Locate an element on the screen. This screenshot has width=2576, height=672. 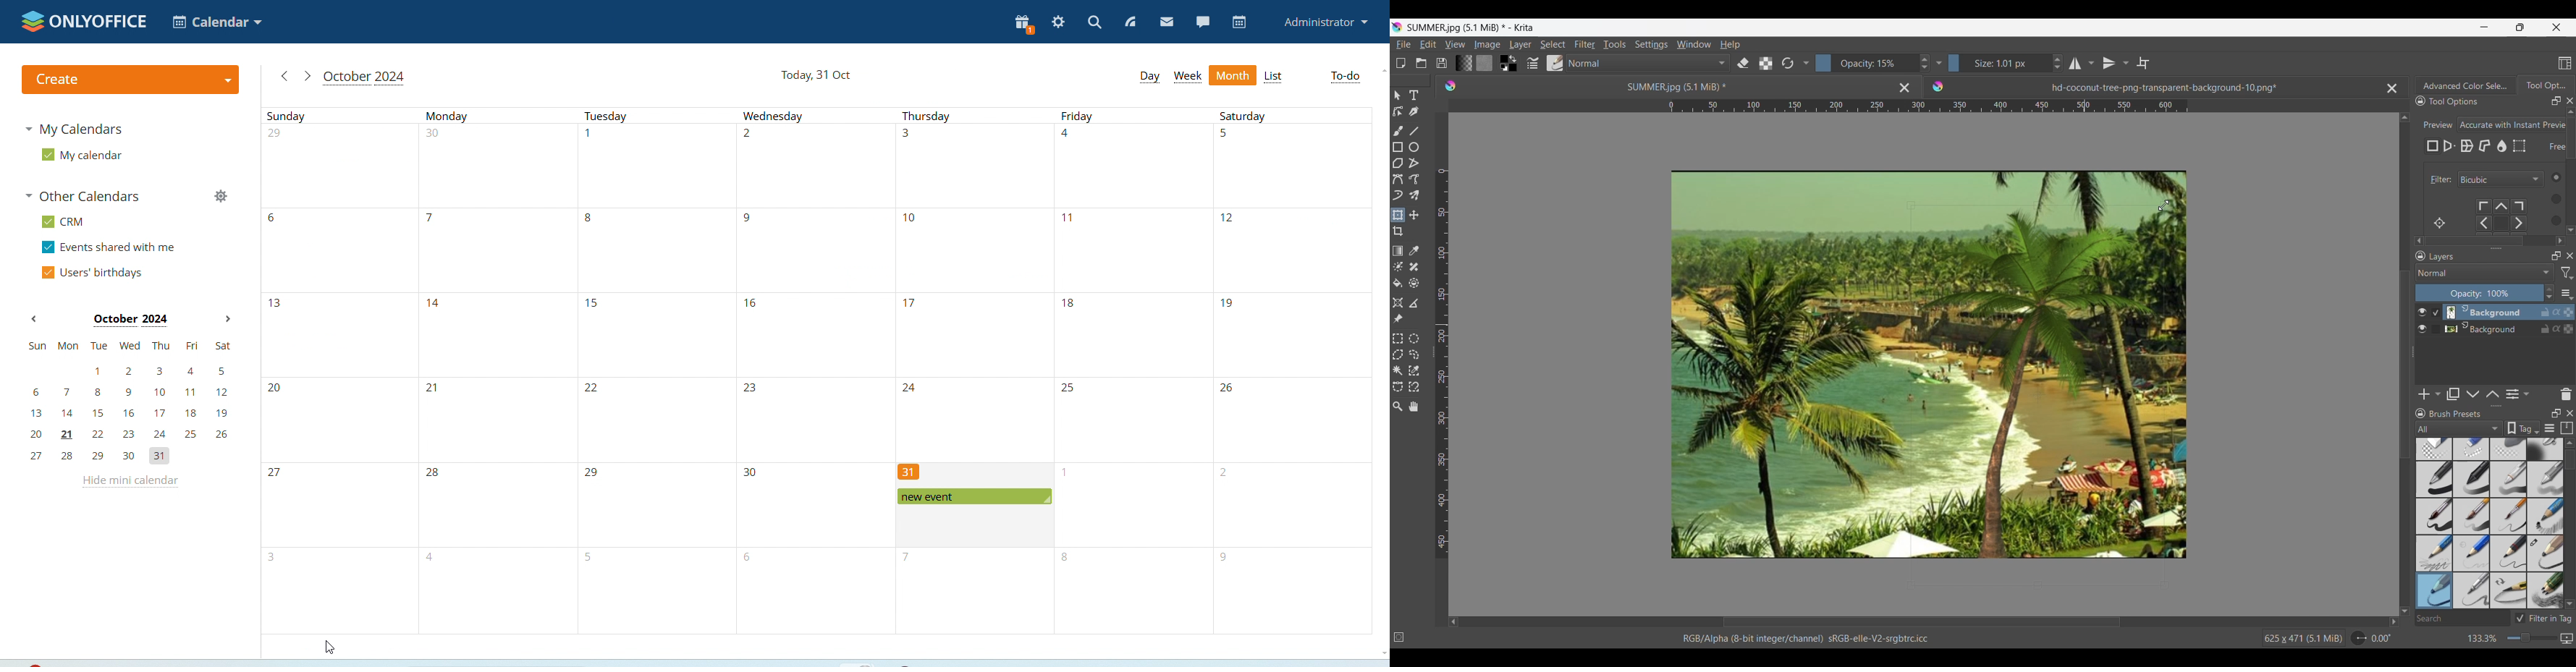
Horizontal slider is located at coordinates (1922, 622).